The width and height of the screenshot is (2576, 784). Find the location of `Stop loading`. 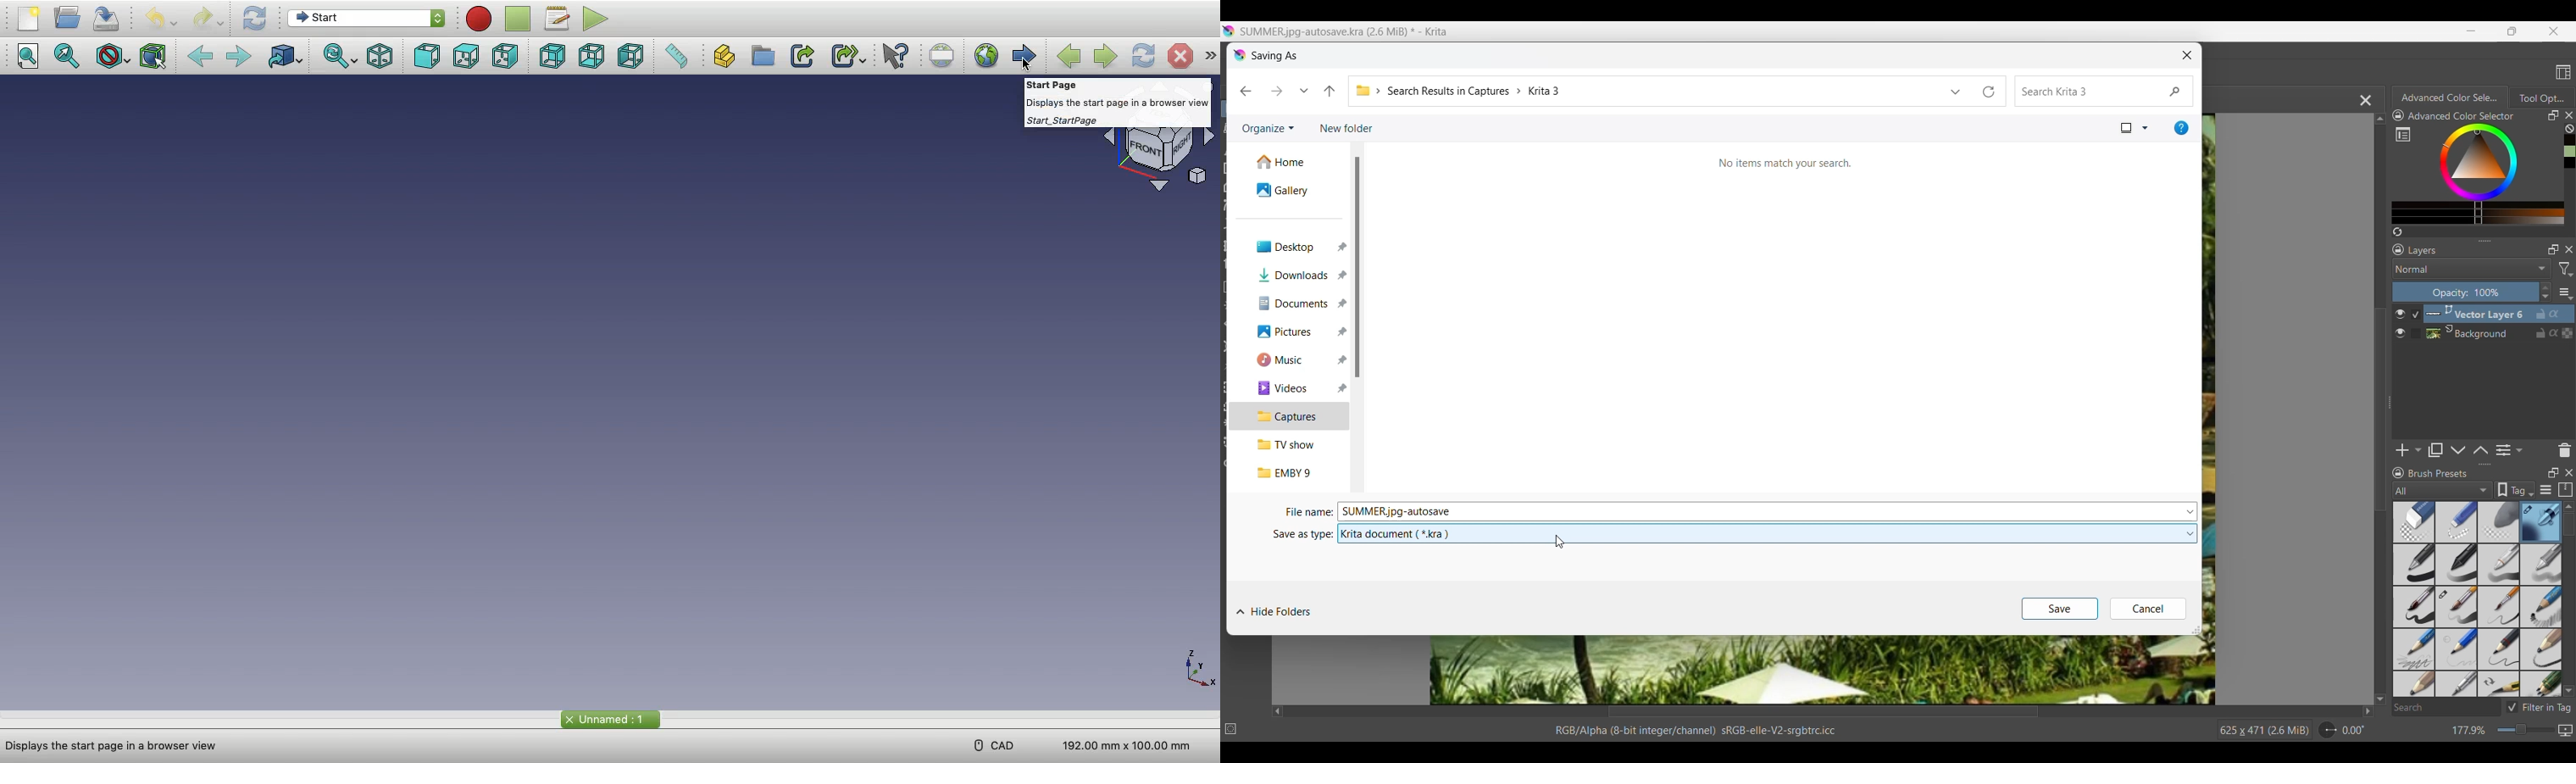

Stop loading is located at coordinates (1180, 56).